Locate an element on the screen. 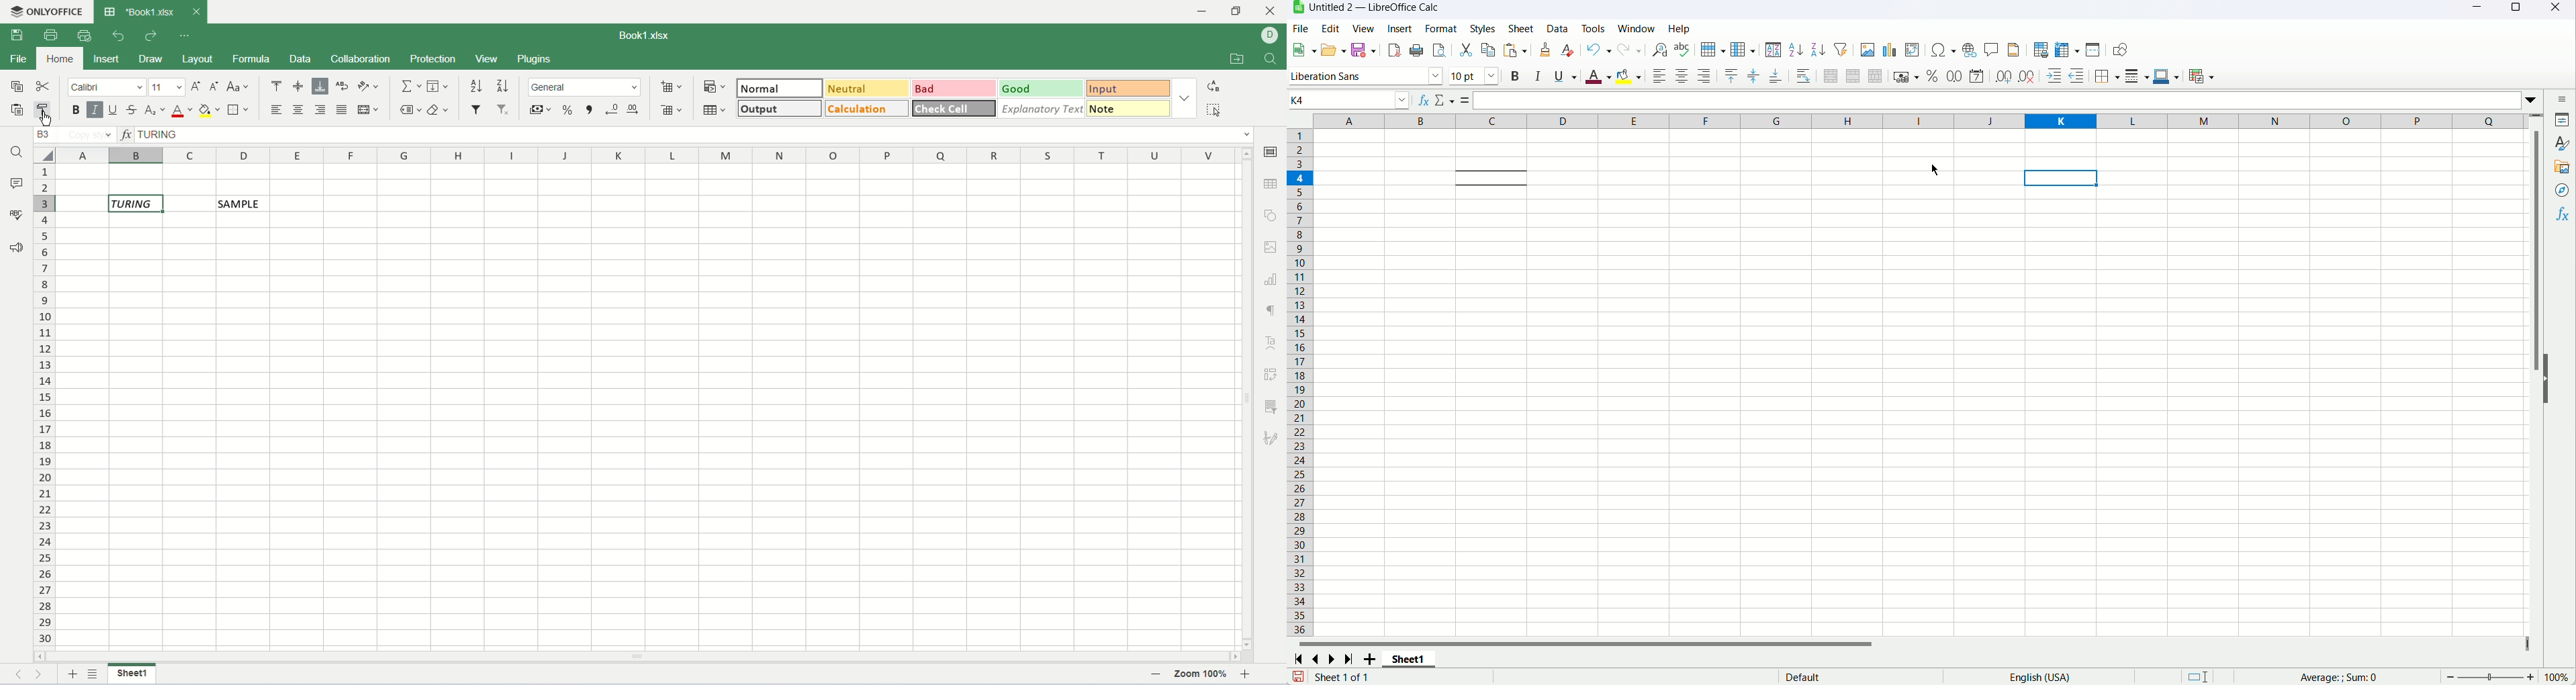 The height and width of the screenshot is (700, 2576). Freeze rows and column is located at coordinates (2067, 50).